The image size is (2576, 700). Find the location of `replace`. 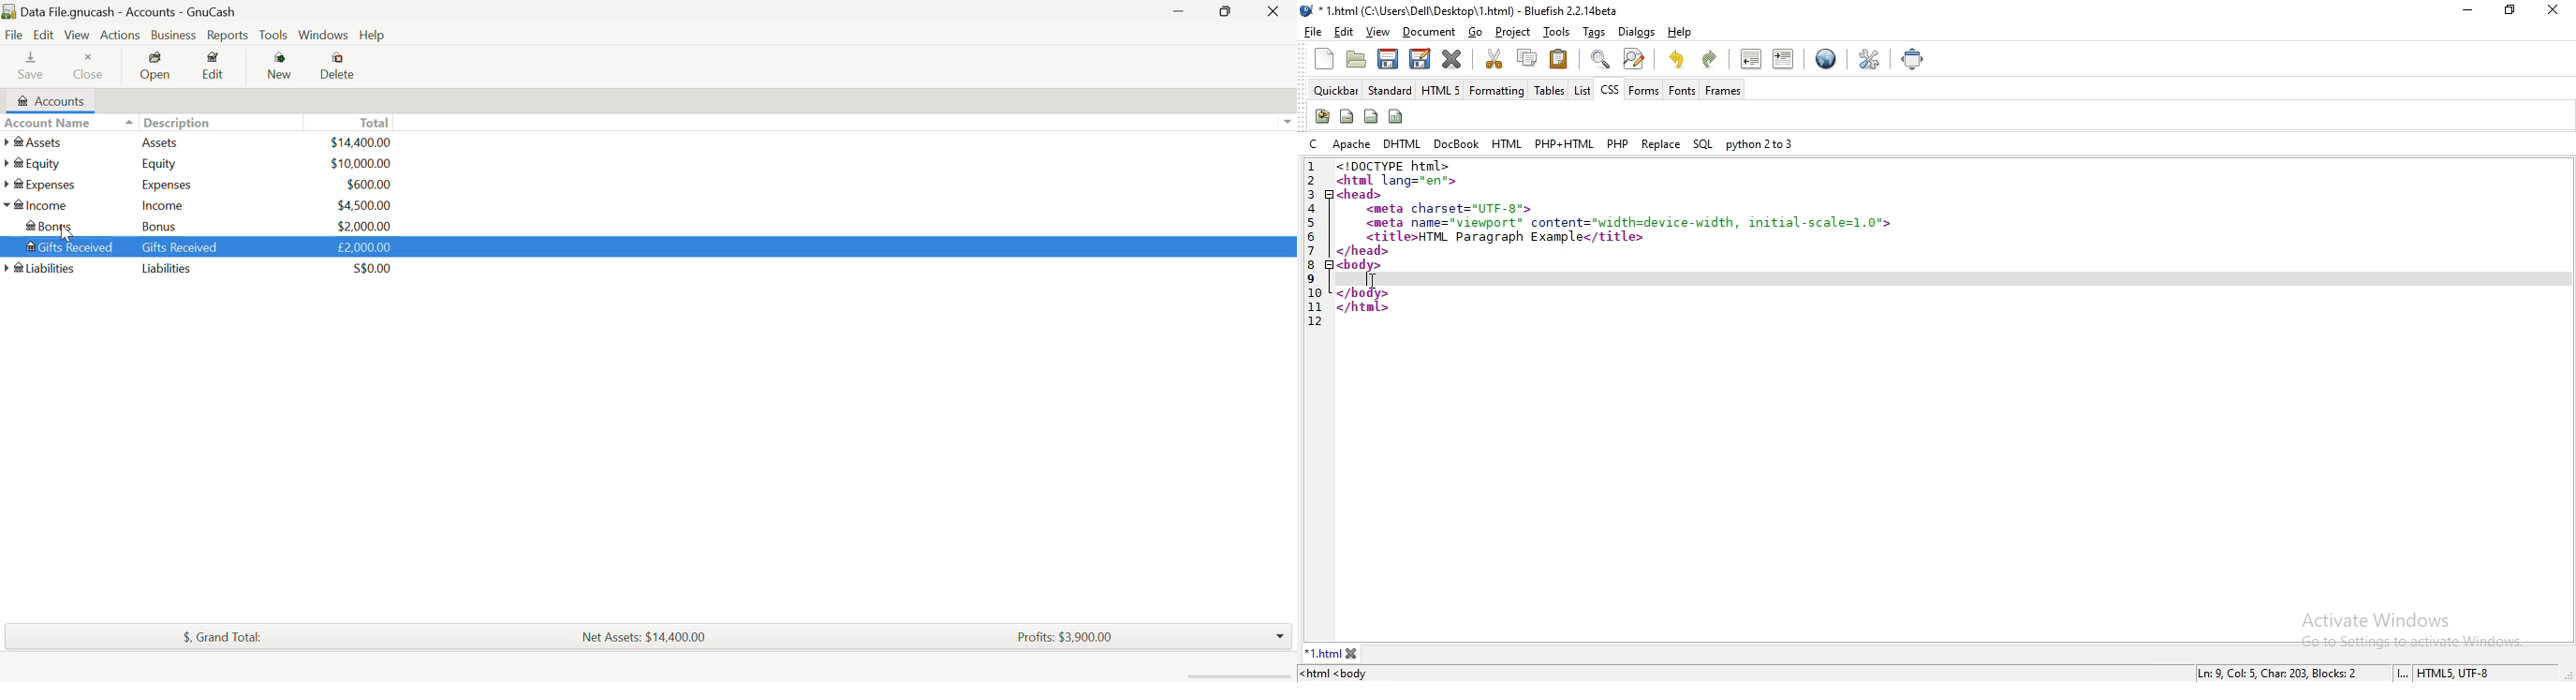

replace is located at coordinates (1661, 143).